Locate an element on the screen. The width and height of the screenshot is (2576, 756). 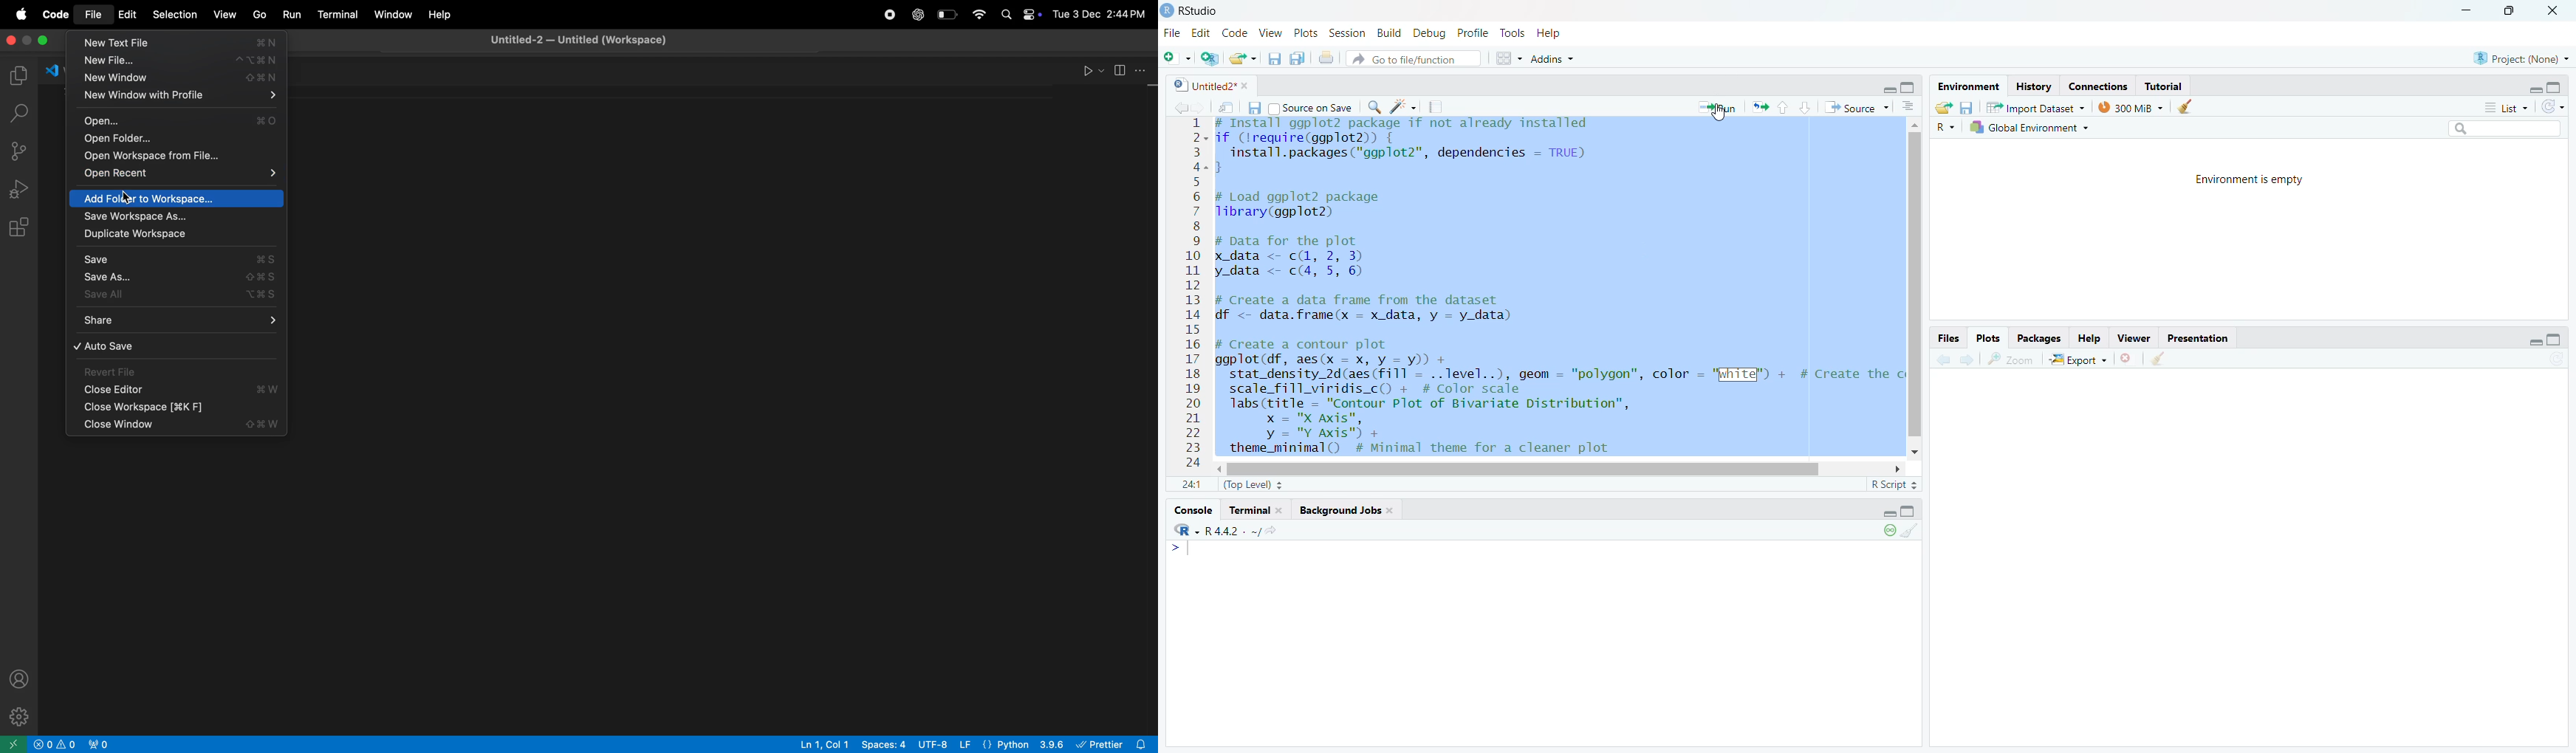
 Untitled2 is located at coordinates (1214, 87).